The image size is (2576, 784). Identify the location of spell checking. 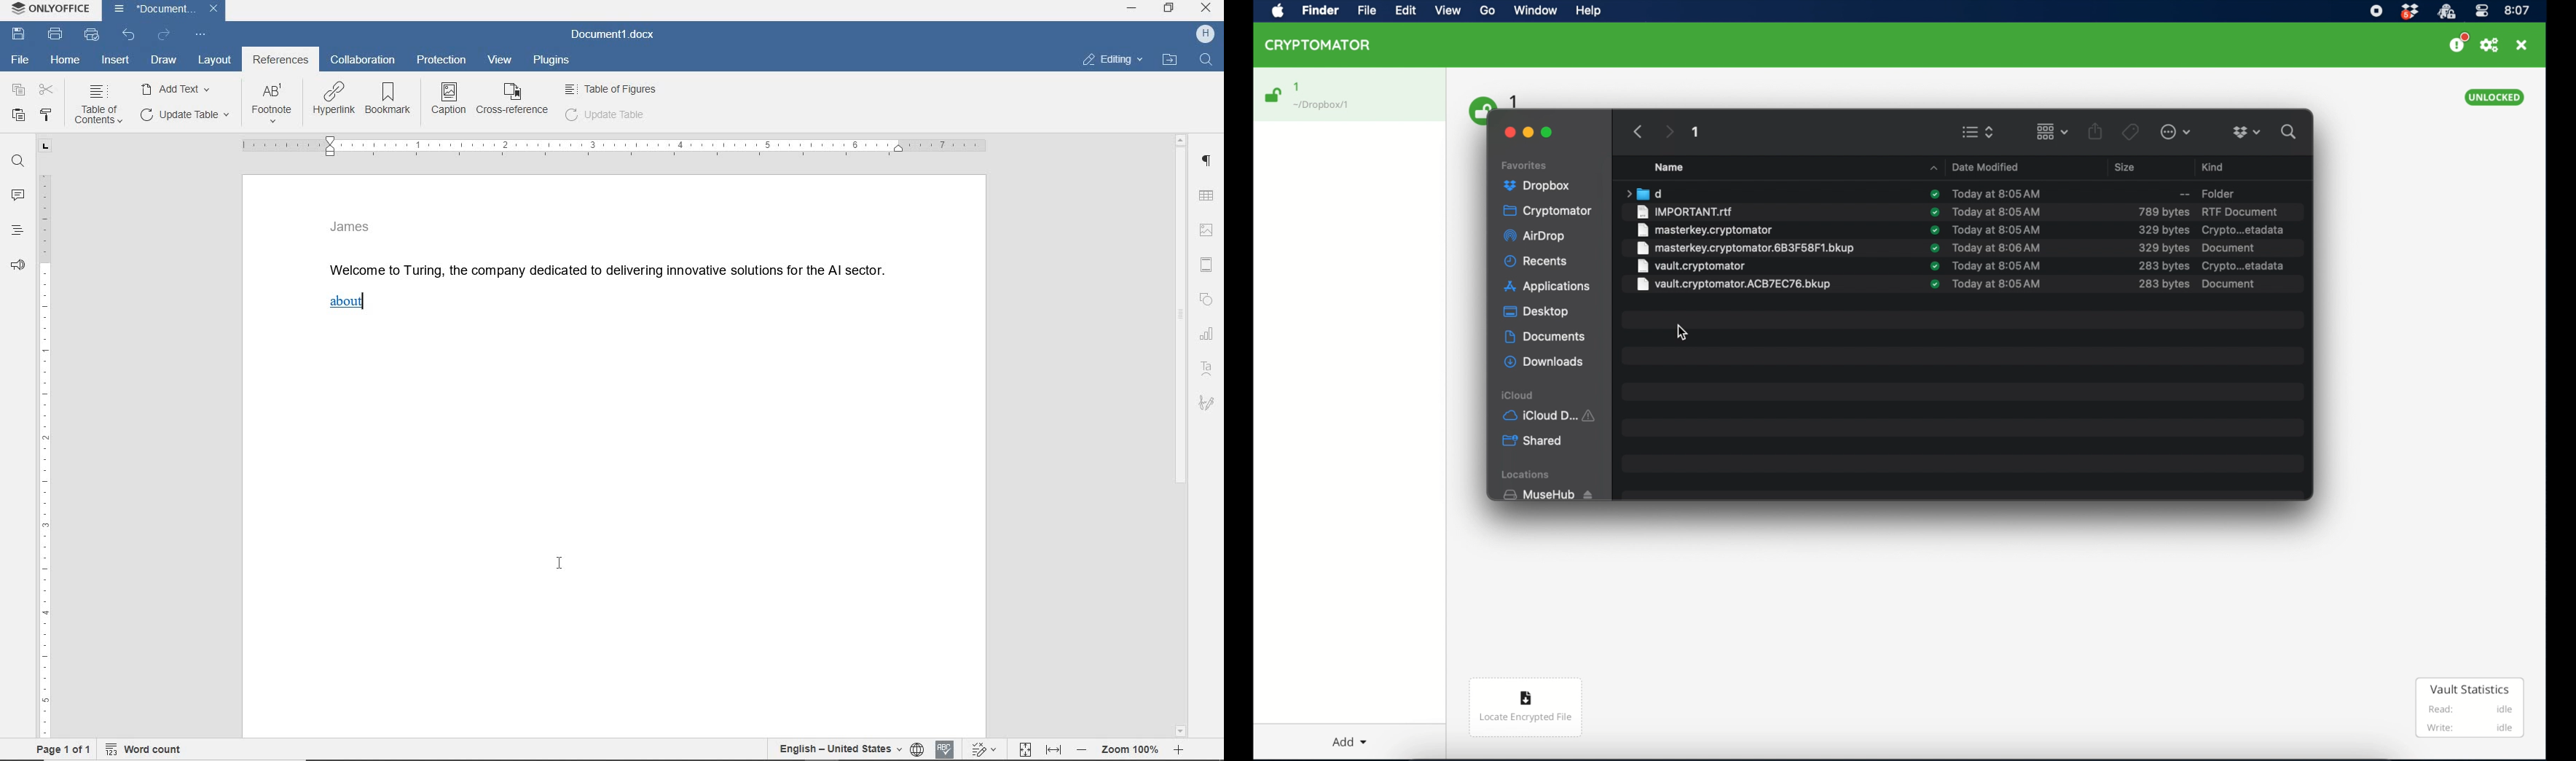
(945, 749).